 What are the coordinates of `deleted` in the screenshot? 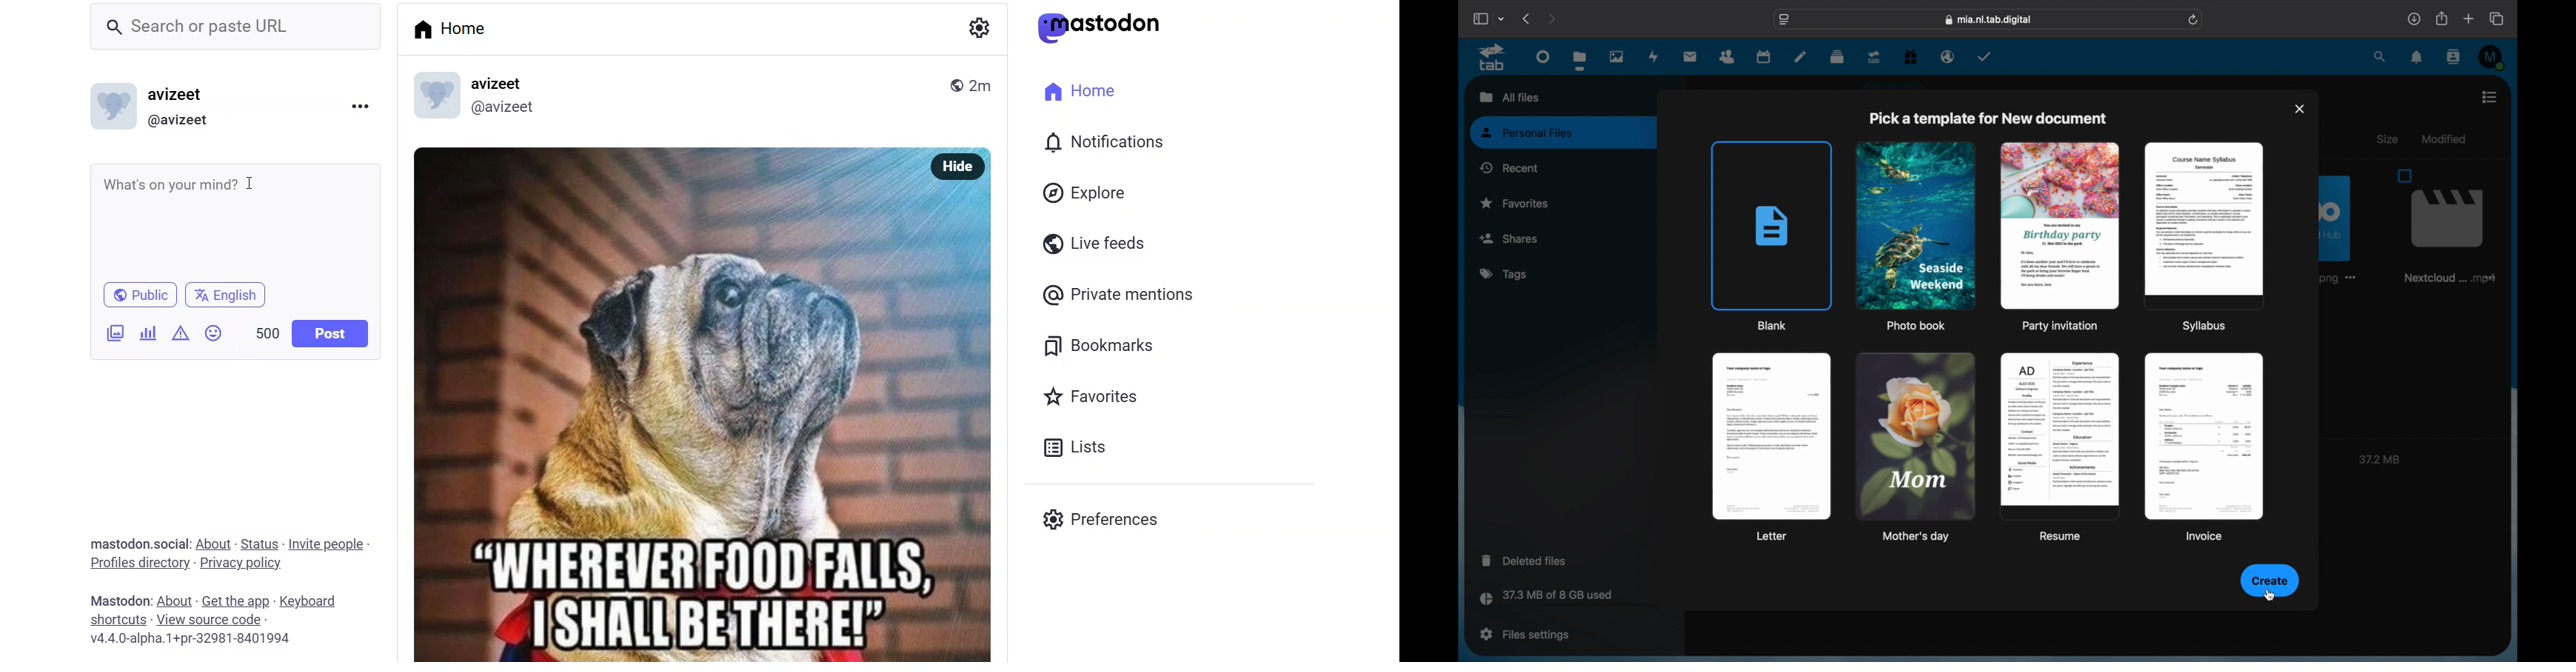 It's located at (1526, 560).